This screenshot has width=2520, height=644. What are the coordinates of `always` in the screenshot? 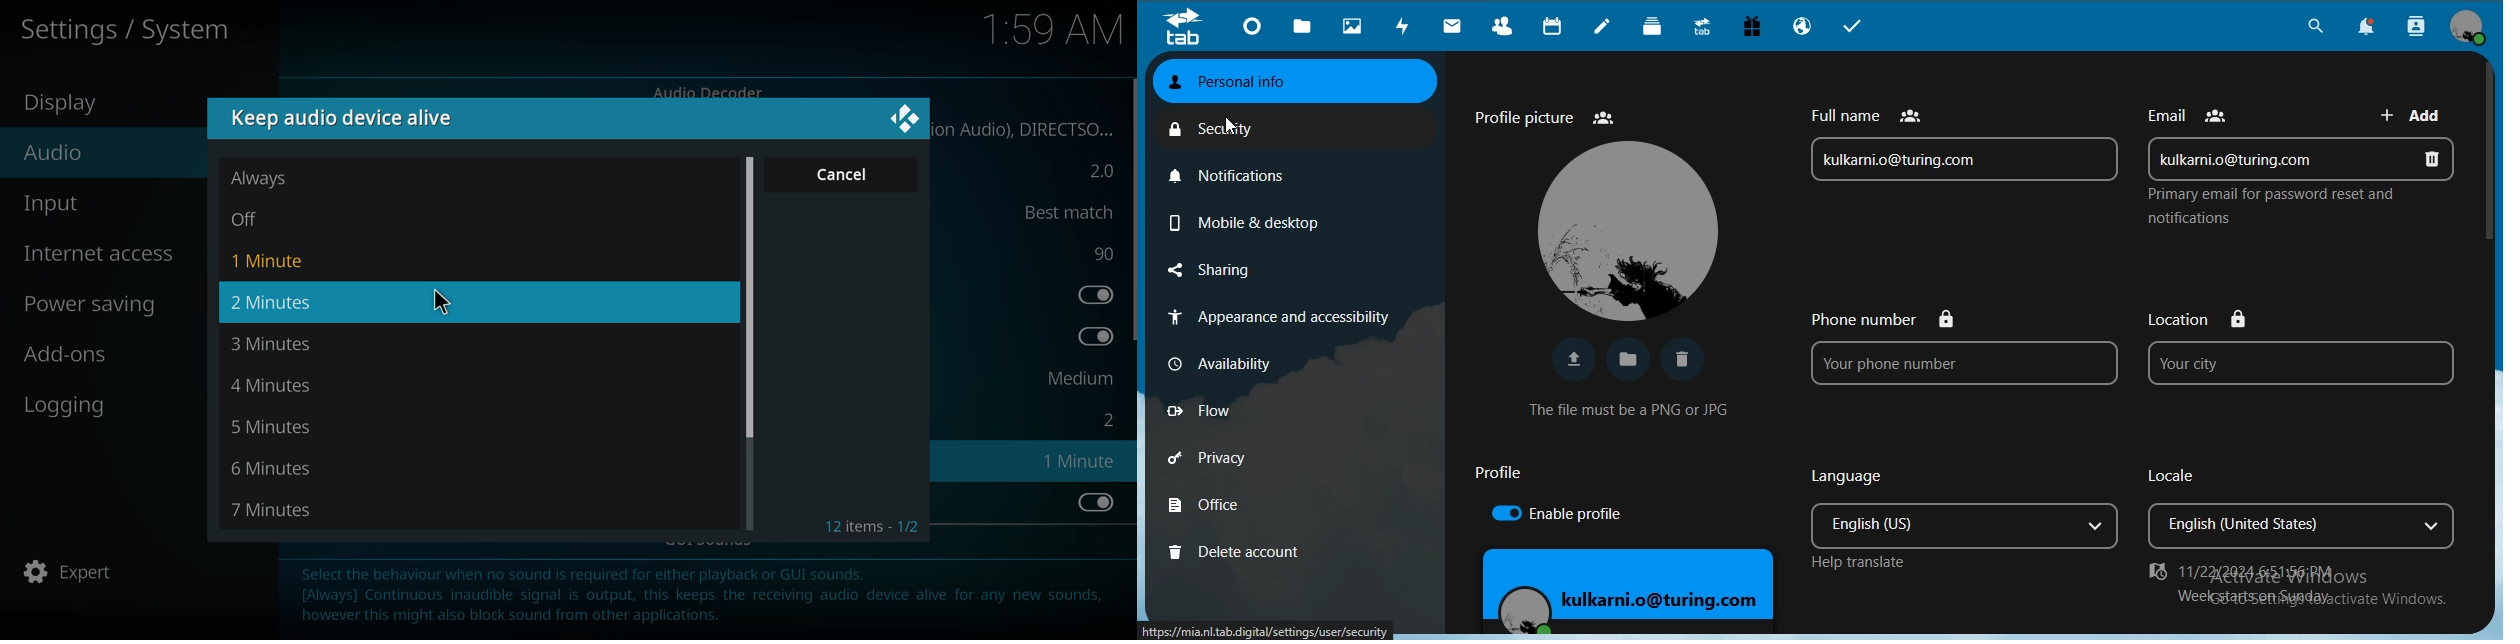 It's located at (262, 178).